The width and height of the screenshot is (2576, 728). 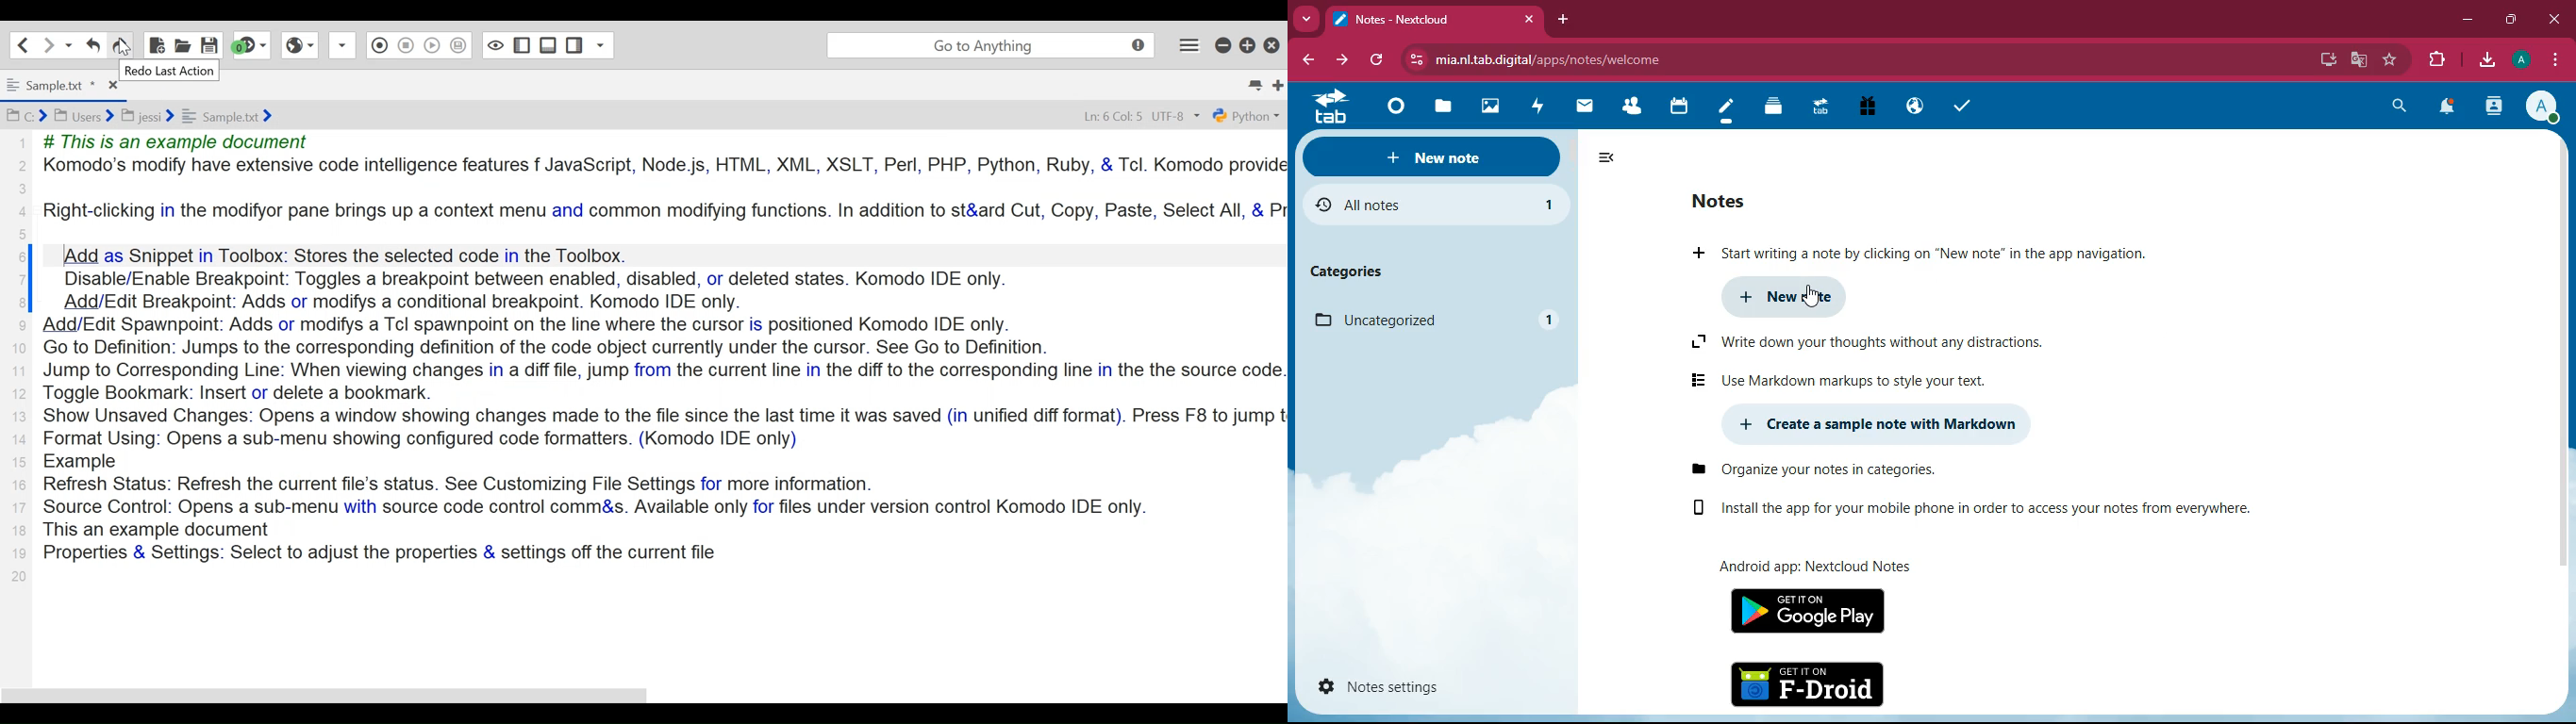 What do you see at coordinates (1727, 107) in the screenshot?
I see `notes` at bounding box center [1727, 107].